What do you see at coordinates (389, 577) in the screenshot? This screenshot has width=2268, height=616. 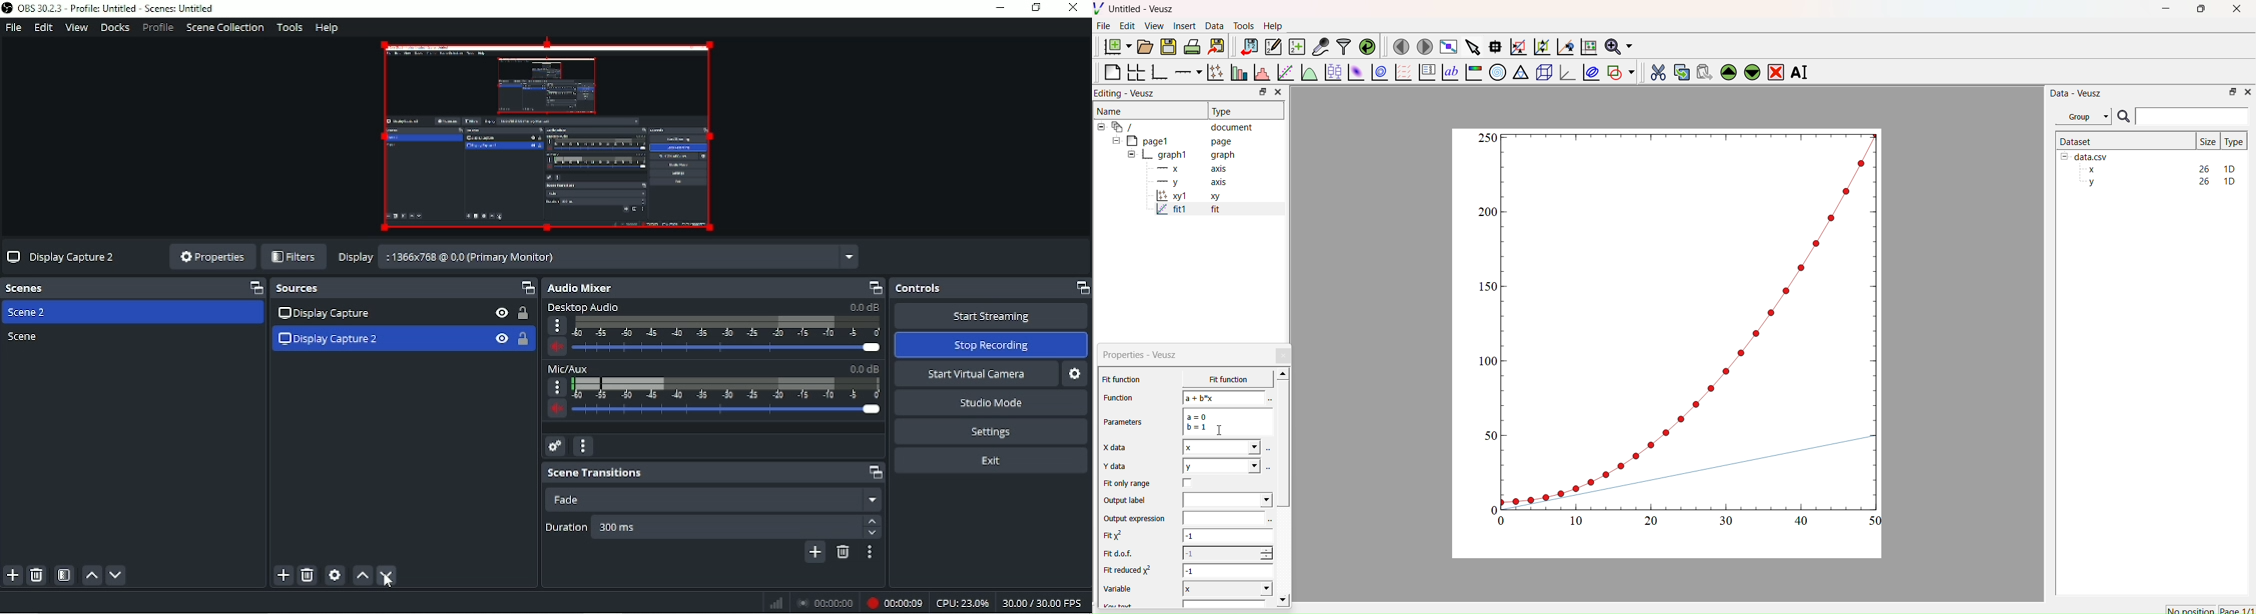 I see `Cursor` at bounding box center [389, 577].